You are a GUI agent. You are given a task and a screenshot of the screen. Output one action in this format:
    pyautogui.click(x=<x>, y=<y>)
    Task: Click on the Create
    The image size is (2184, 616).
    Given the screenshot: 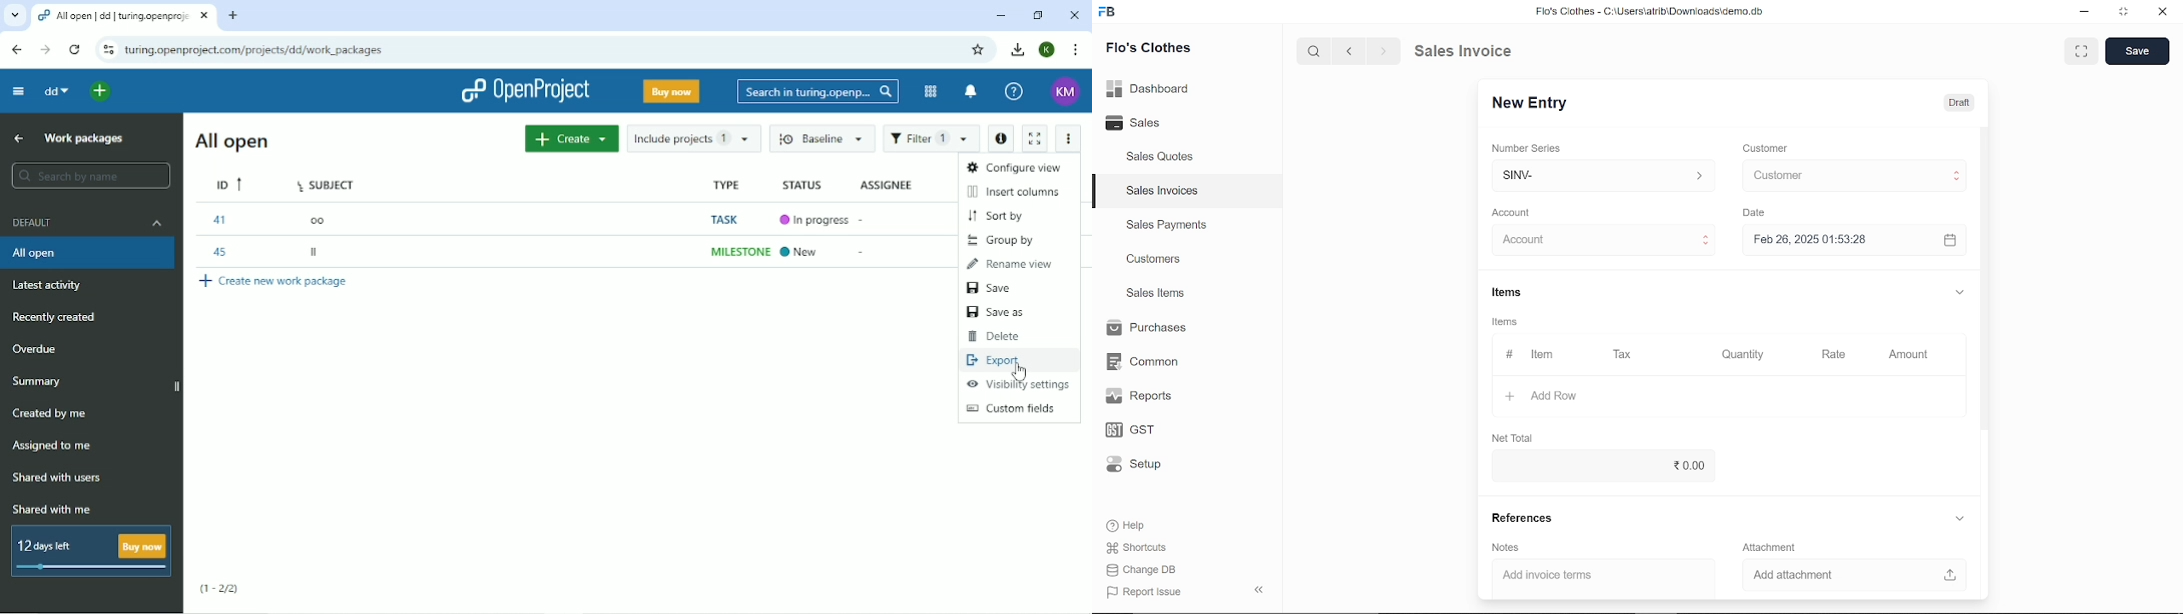 What is the action you would take?
    pyautogui.click(x=572, y=138)
    